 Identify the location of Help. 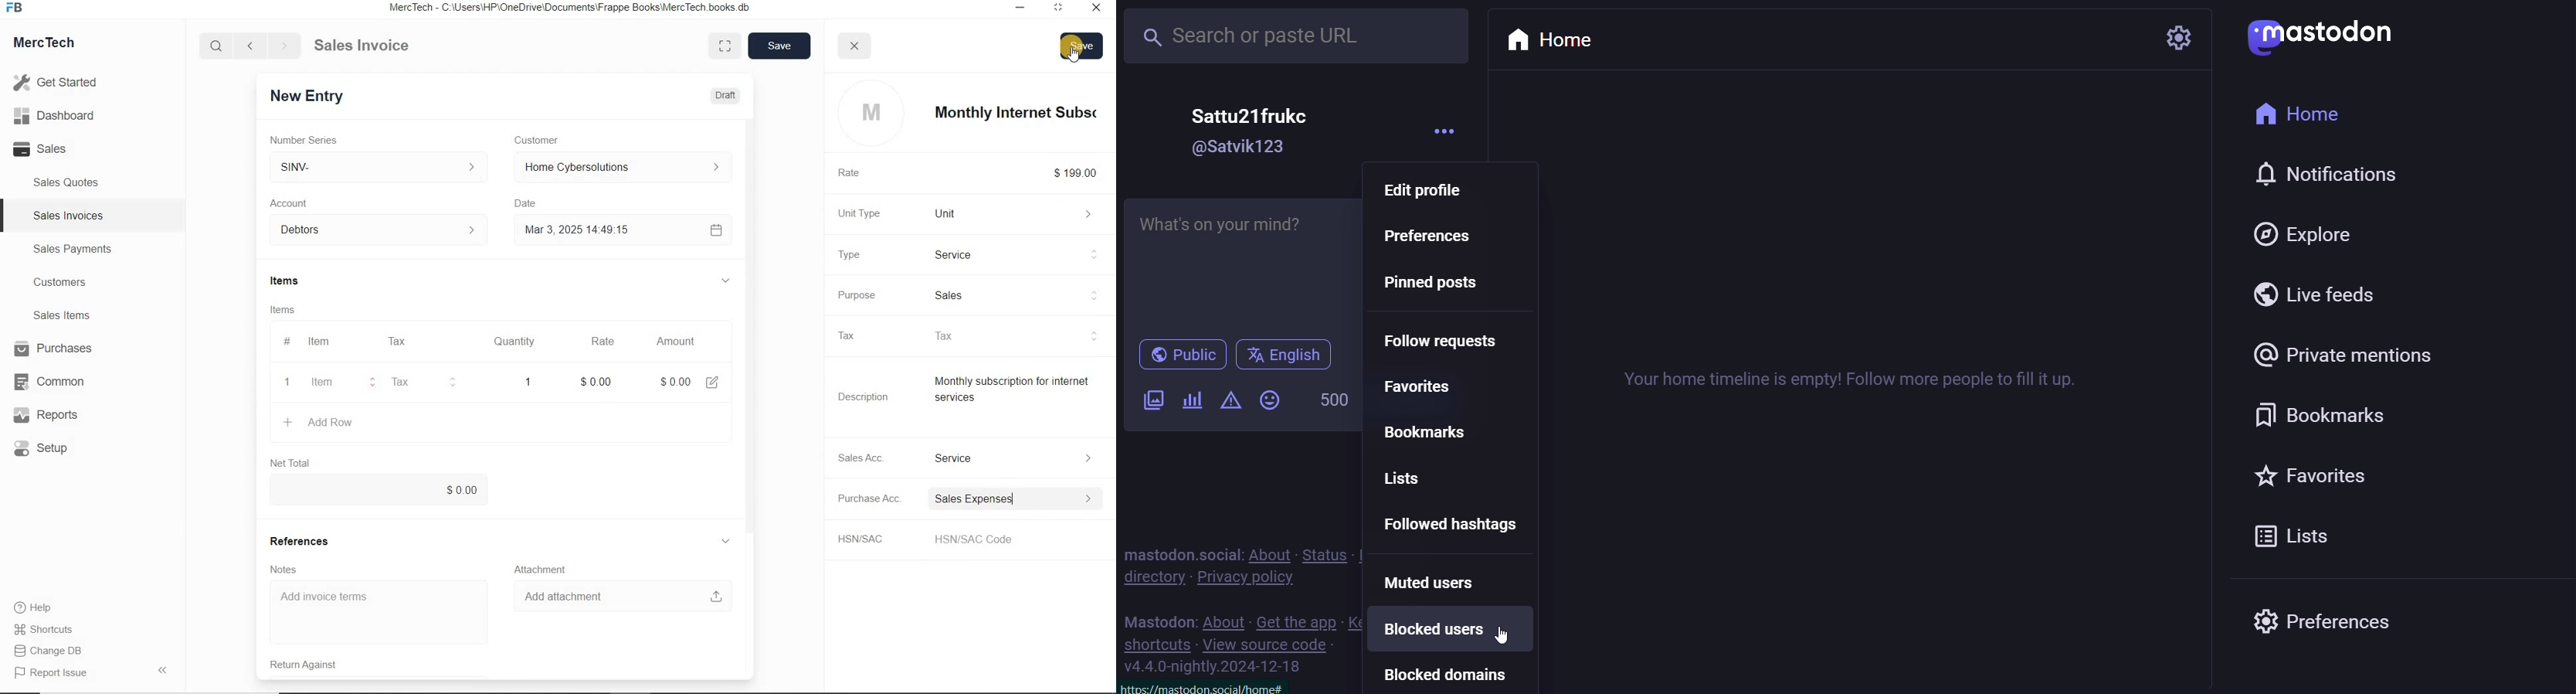
(40, 608).